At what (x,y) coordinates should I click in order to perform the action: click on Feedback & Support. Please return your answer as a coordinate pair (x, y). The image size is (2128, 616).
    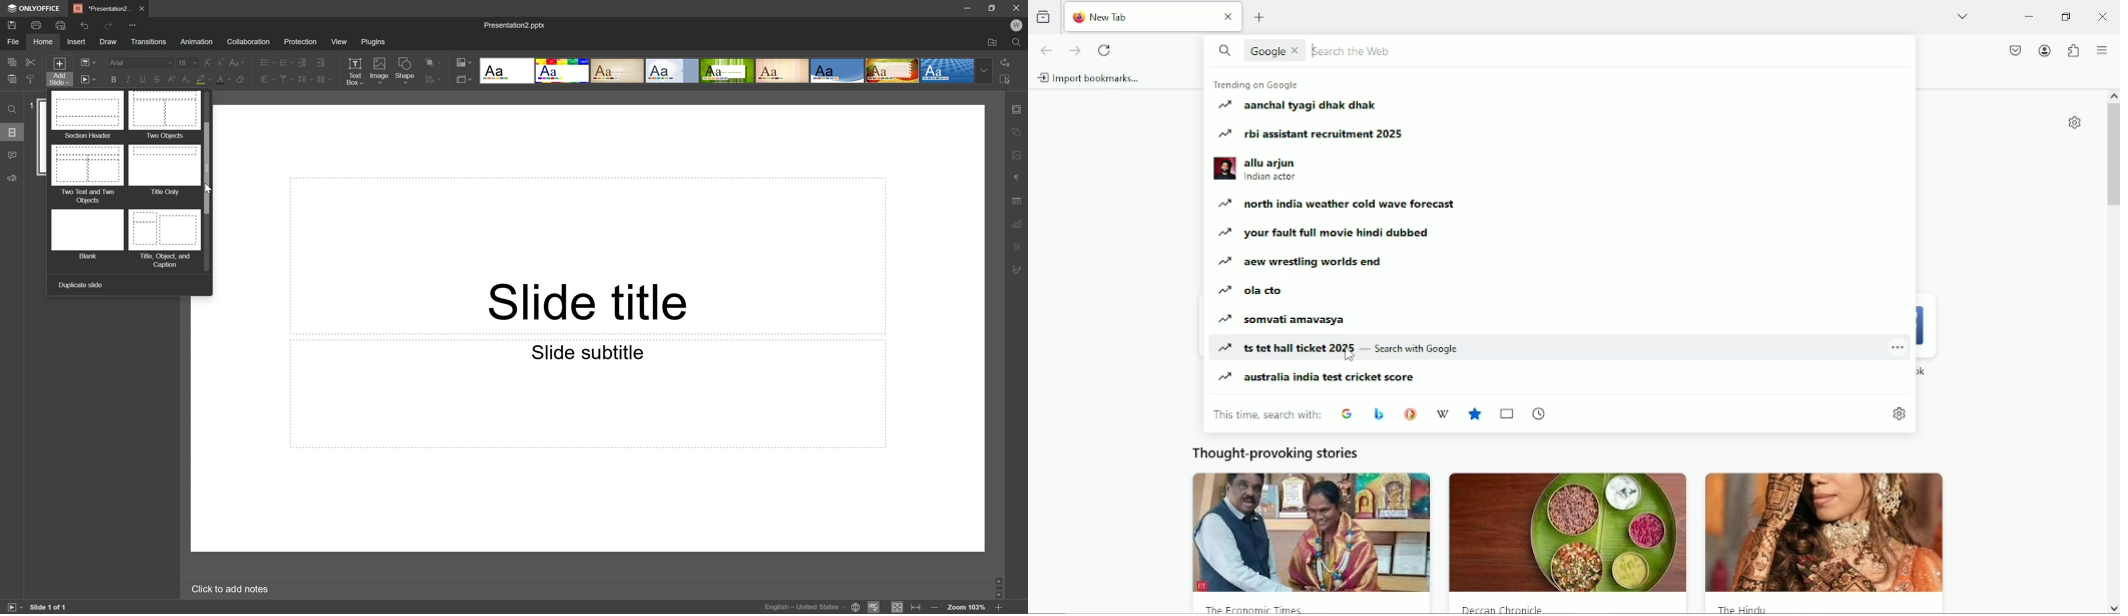
    Looking at the image, I should click on (13, 177).